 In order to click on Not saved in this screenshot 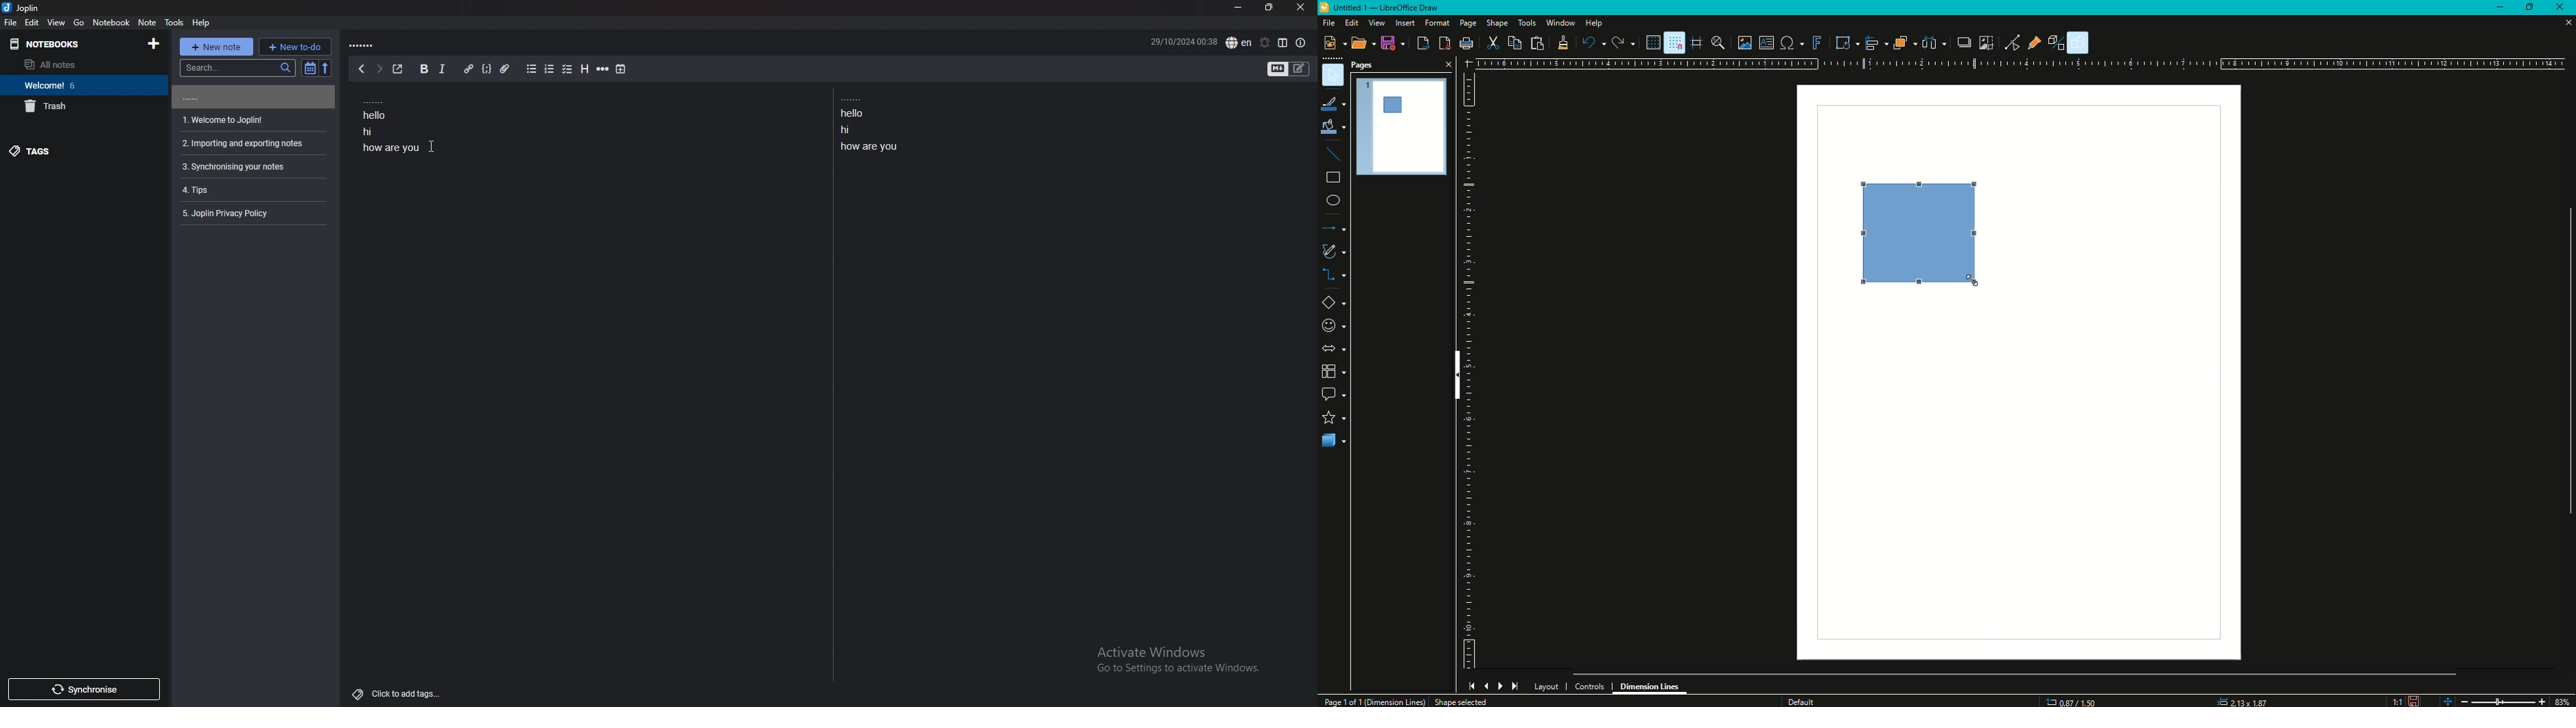, I will do `click(2414, 700)`.